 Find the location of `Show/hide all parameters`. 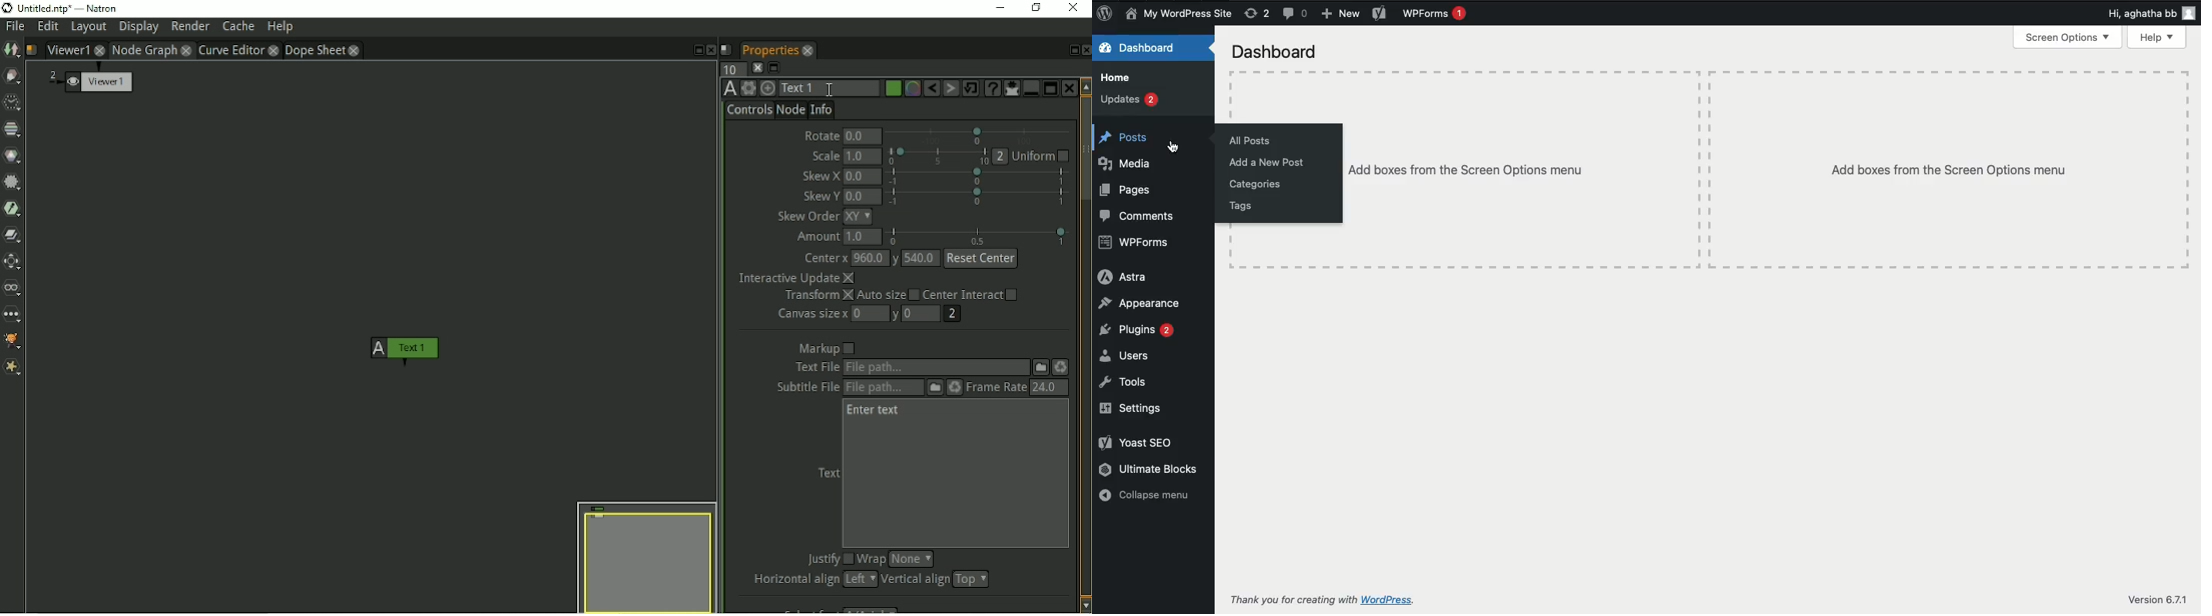

Show/hide all parameters is located at coordinates (1011, 88).